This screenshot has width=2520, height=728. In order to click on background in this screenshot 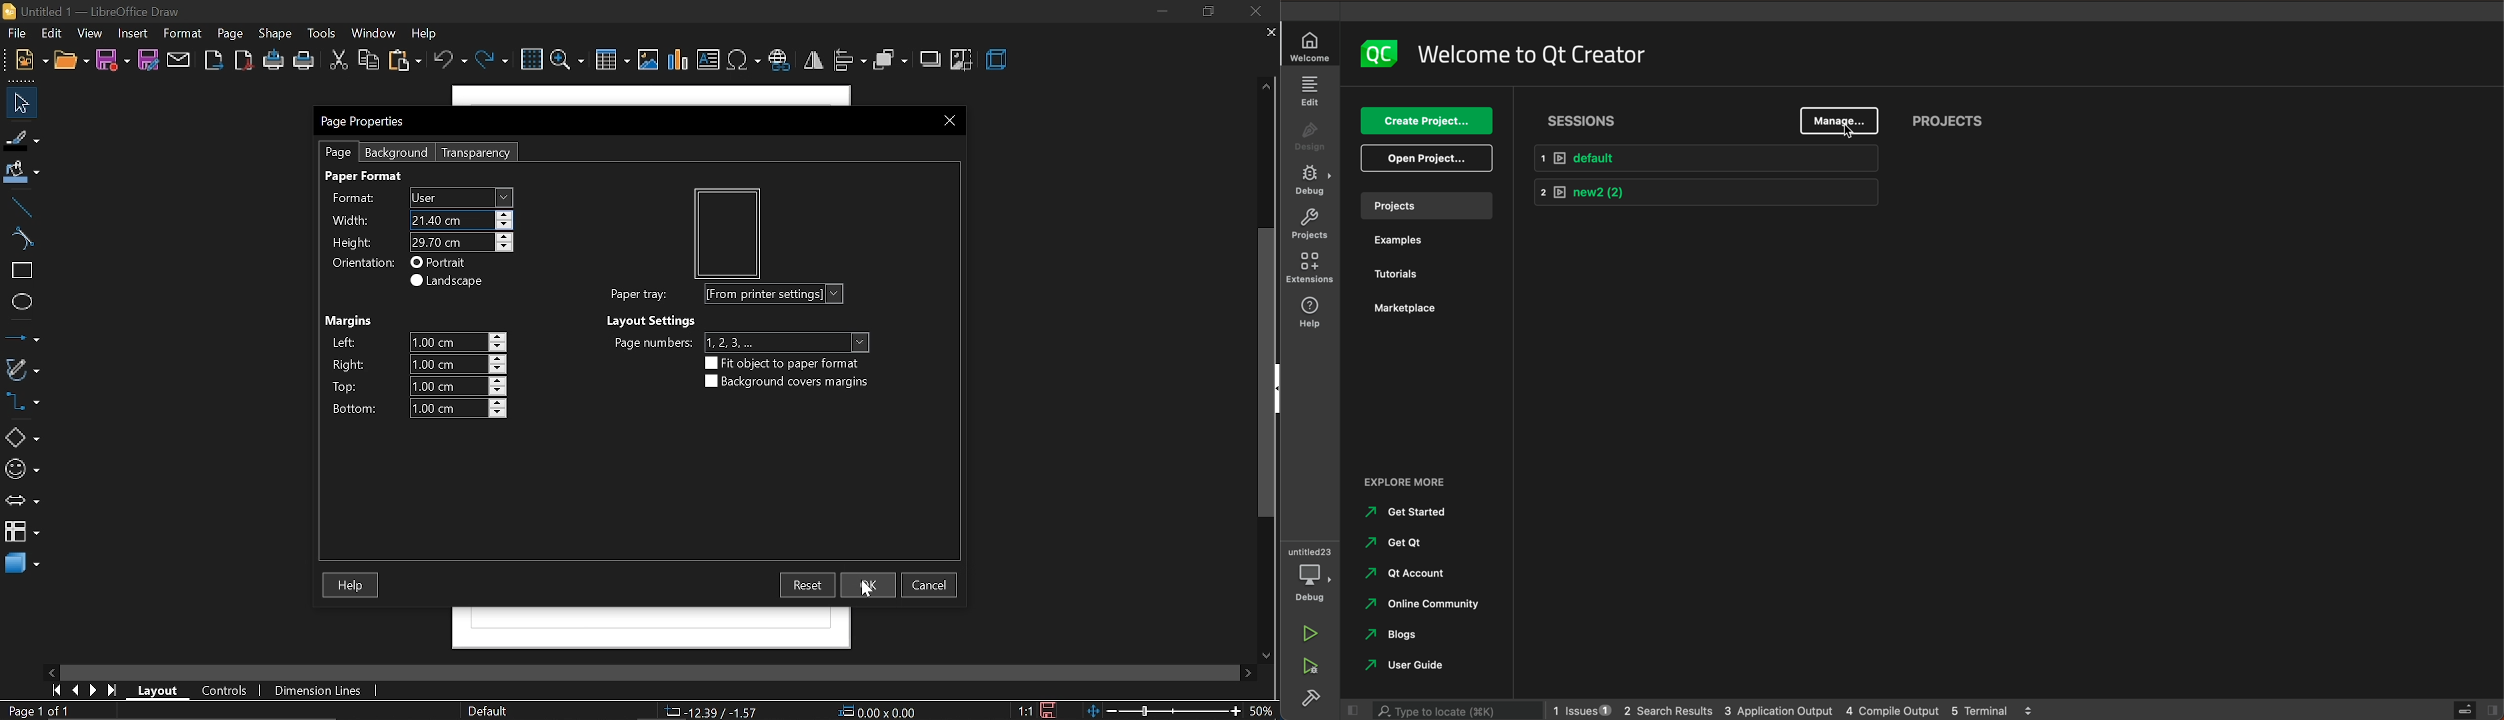, I will do `click(398, 153)`.